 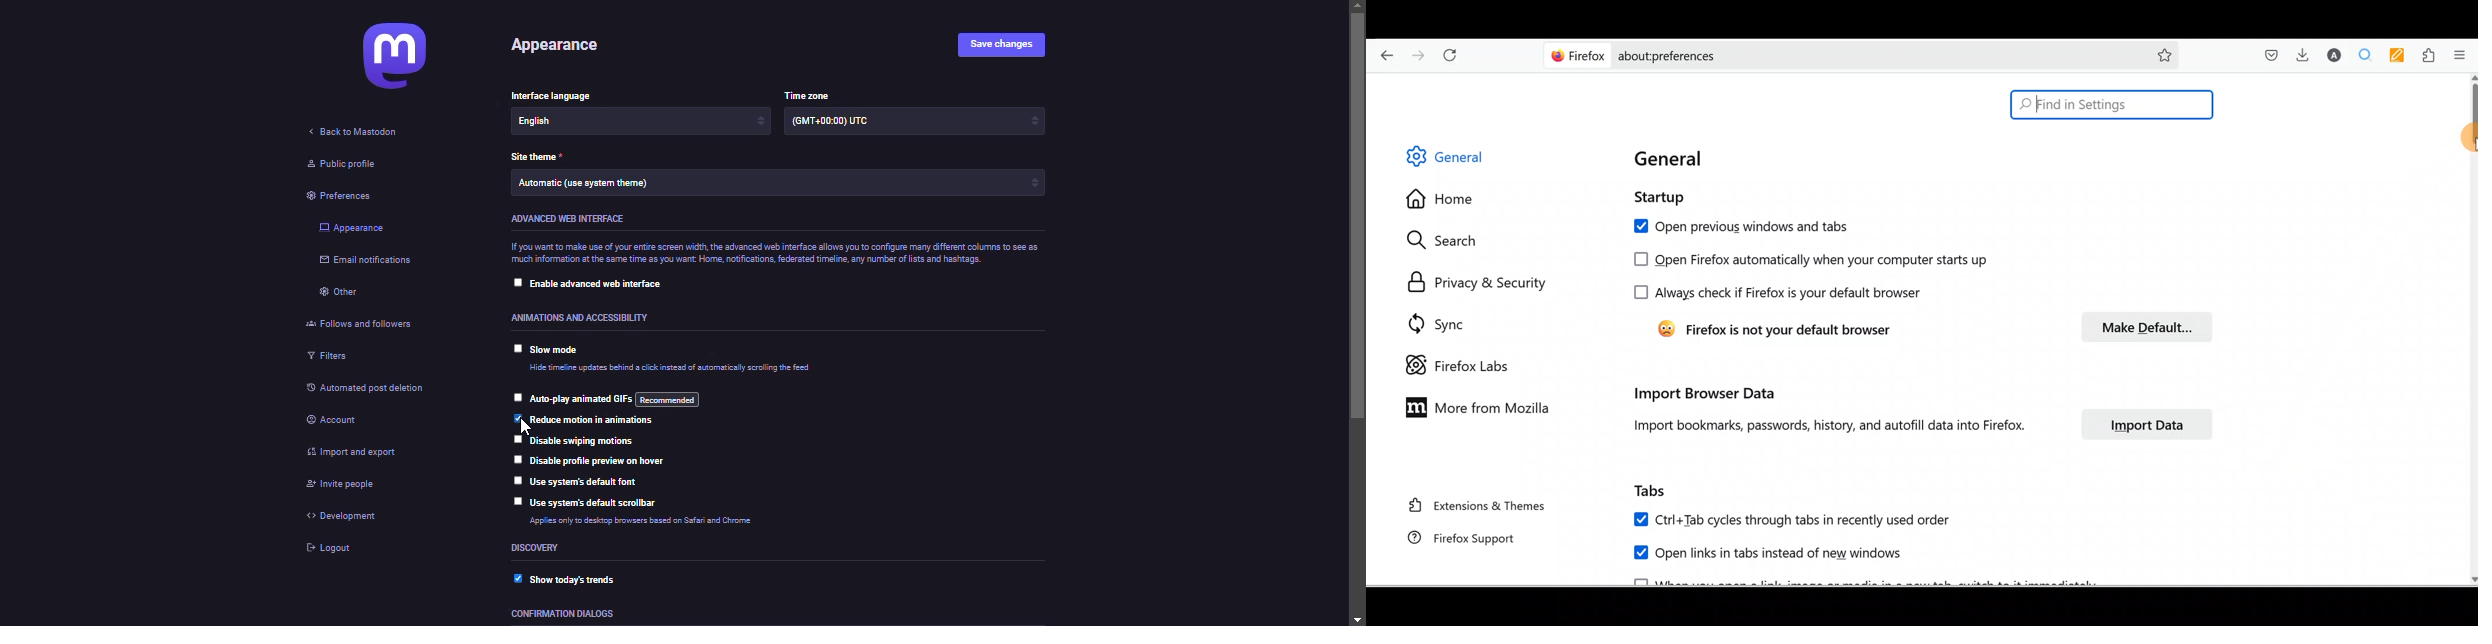 I want to click on appearance, so click(x=561, y=47).